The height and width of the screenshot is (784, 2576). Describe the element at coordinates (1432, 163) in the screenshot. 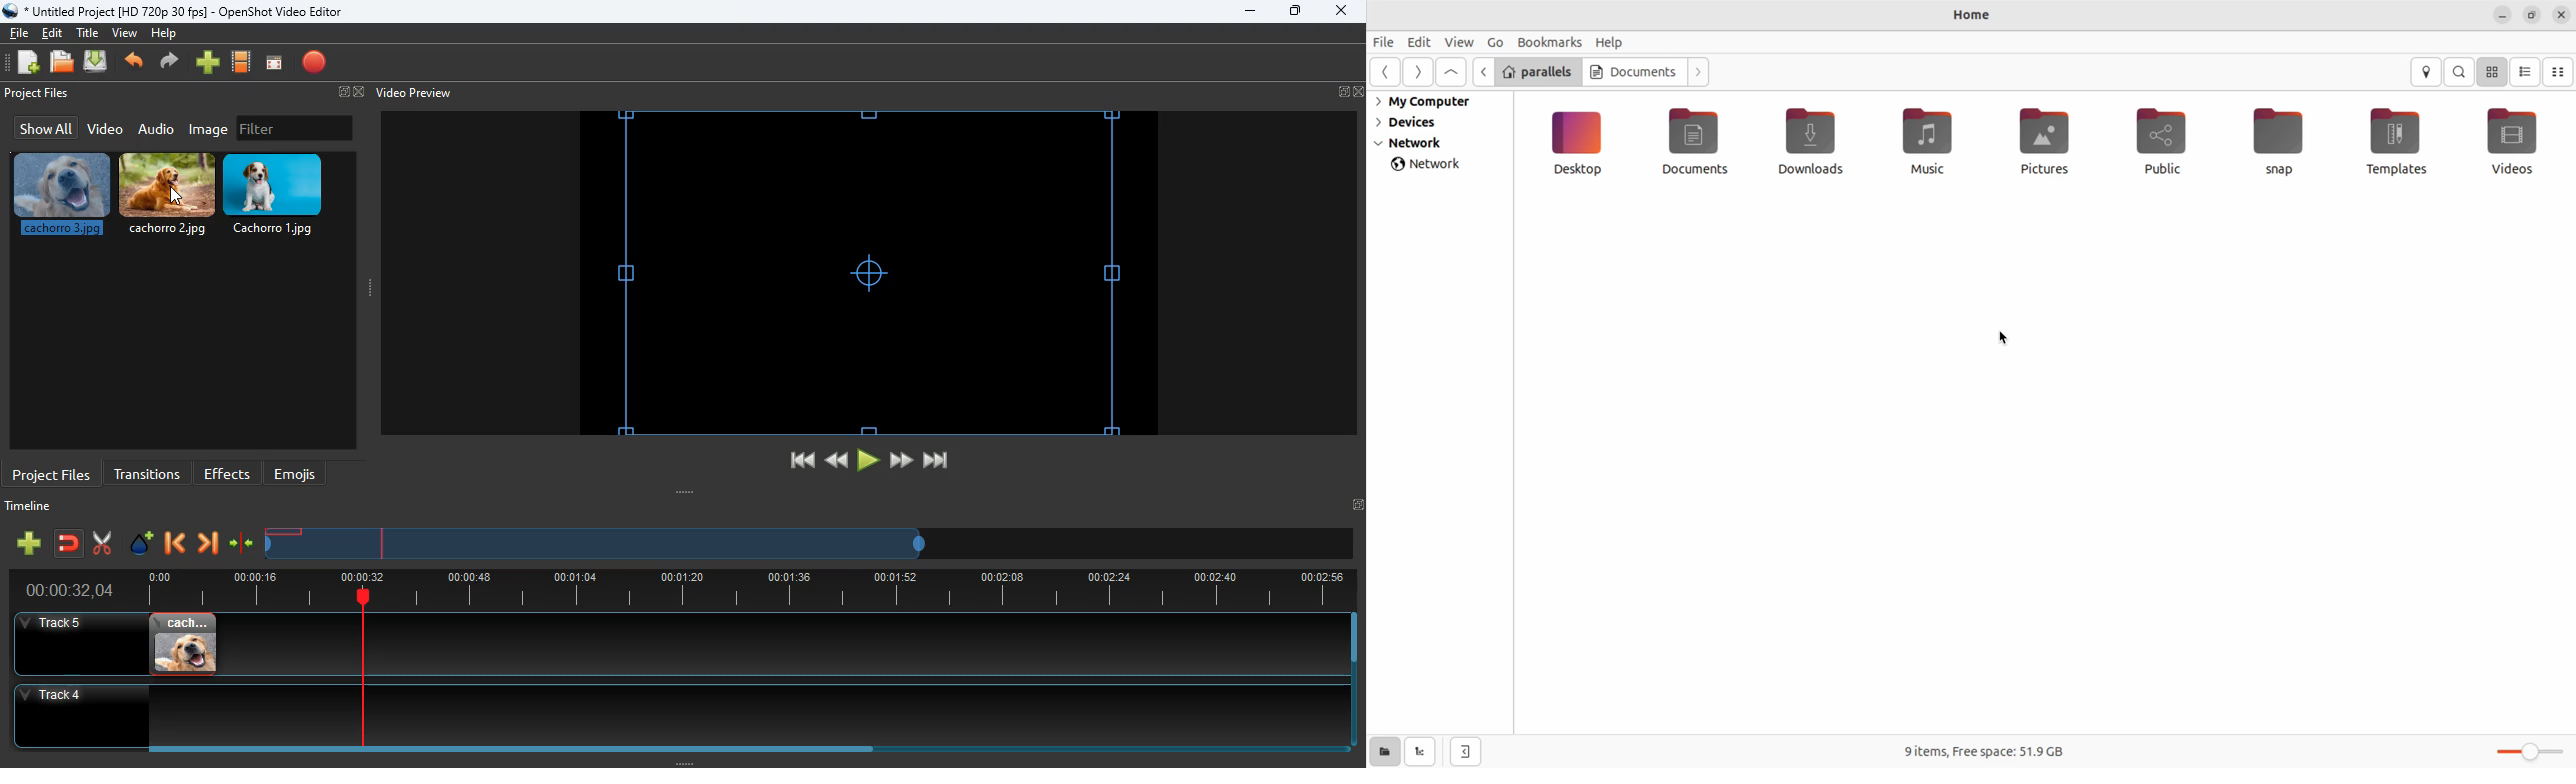

I see `network` at that location.